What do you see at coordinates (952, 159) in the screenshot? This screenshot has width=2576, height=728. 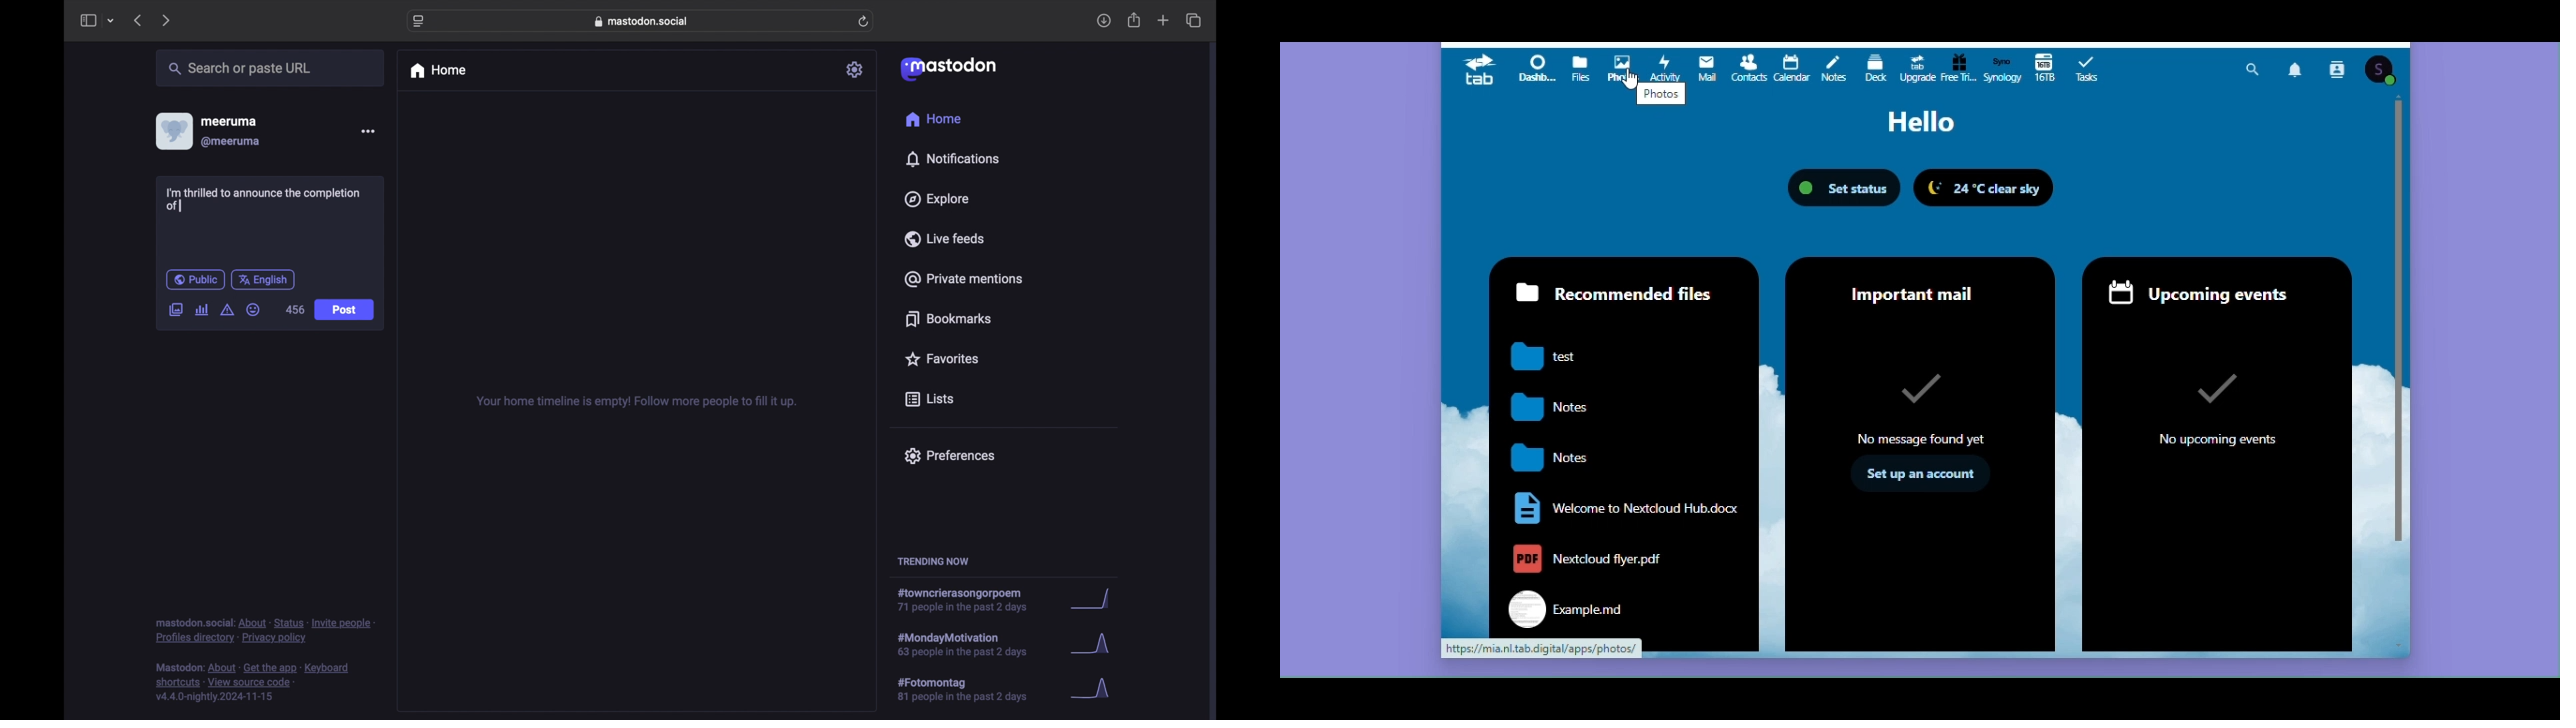 I see `notifications` at bounding box center [952, 159].